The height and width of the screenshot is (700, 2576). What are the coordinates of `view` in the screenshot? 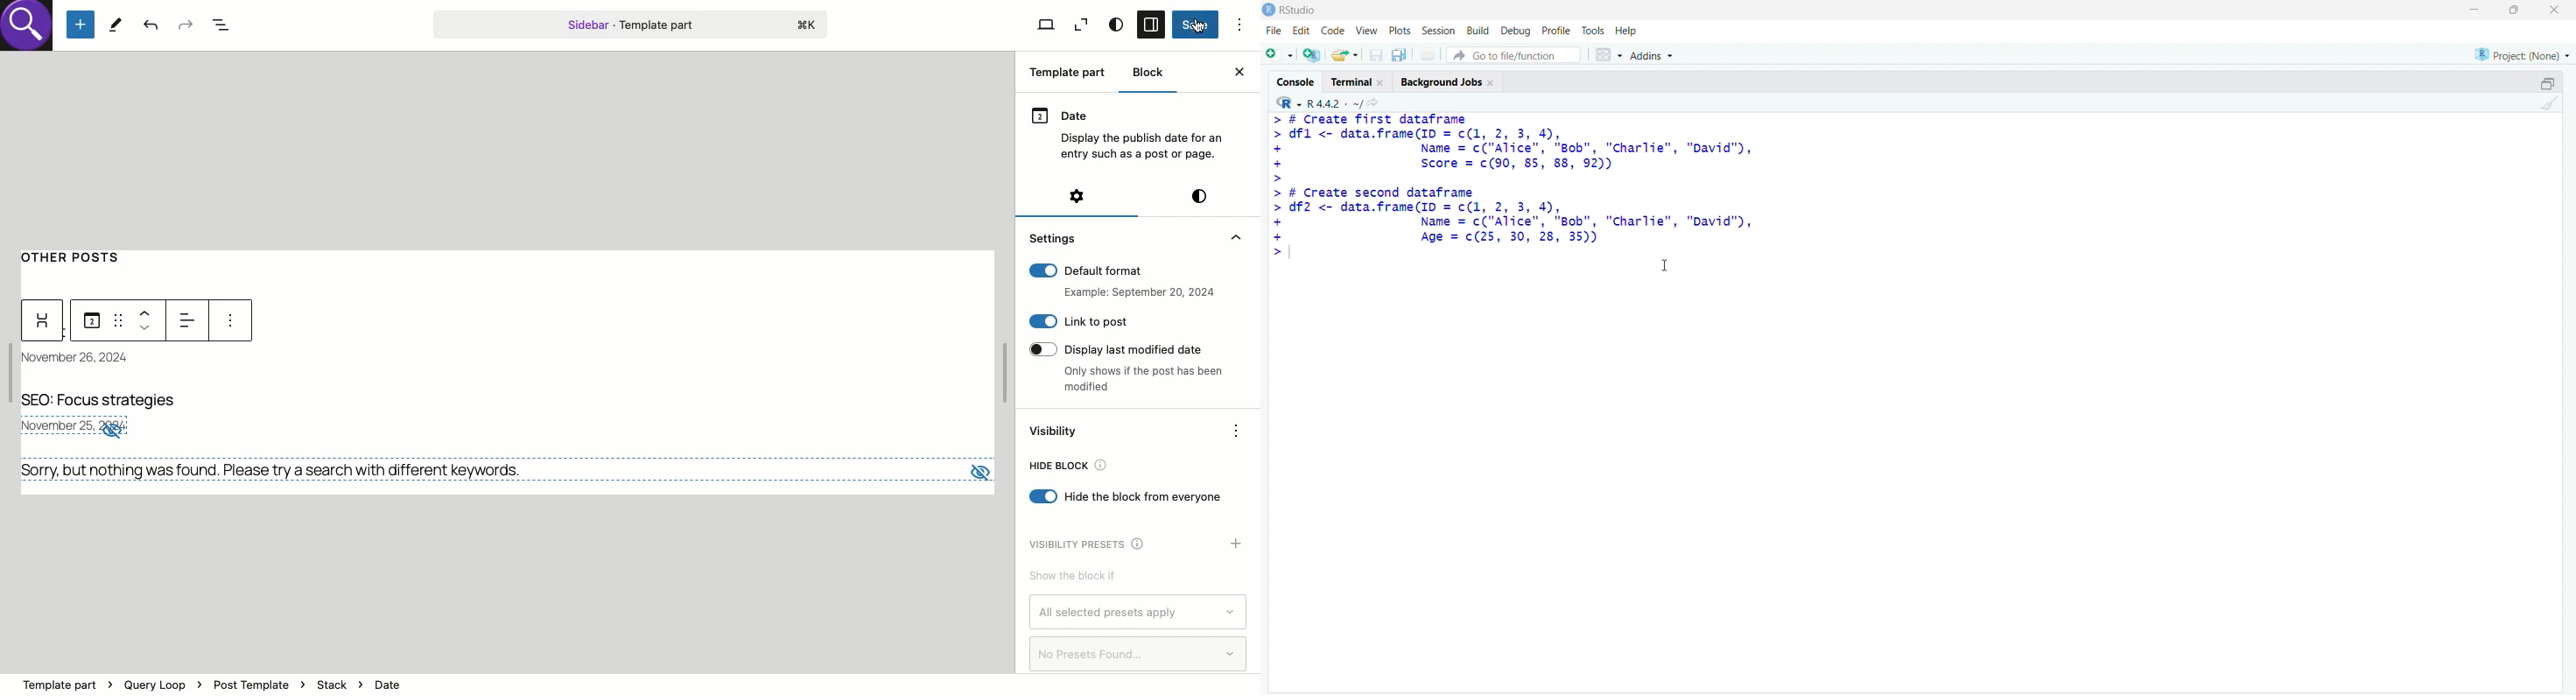 It's located at (1367, 32).